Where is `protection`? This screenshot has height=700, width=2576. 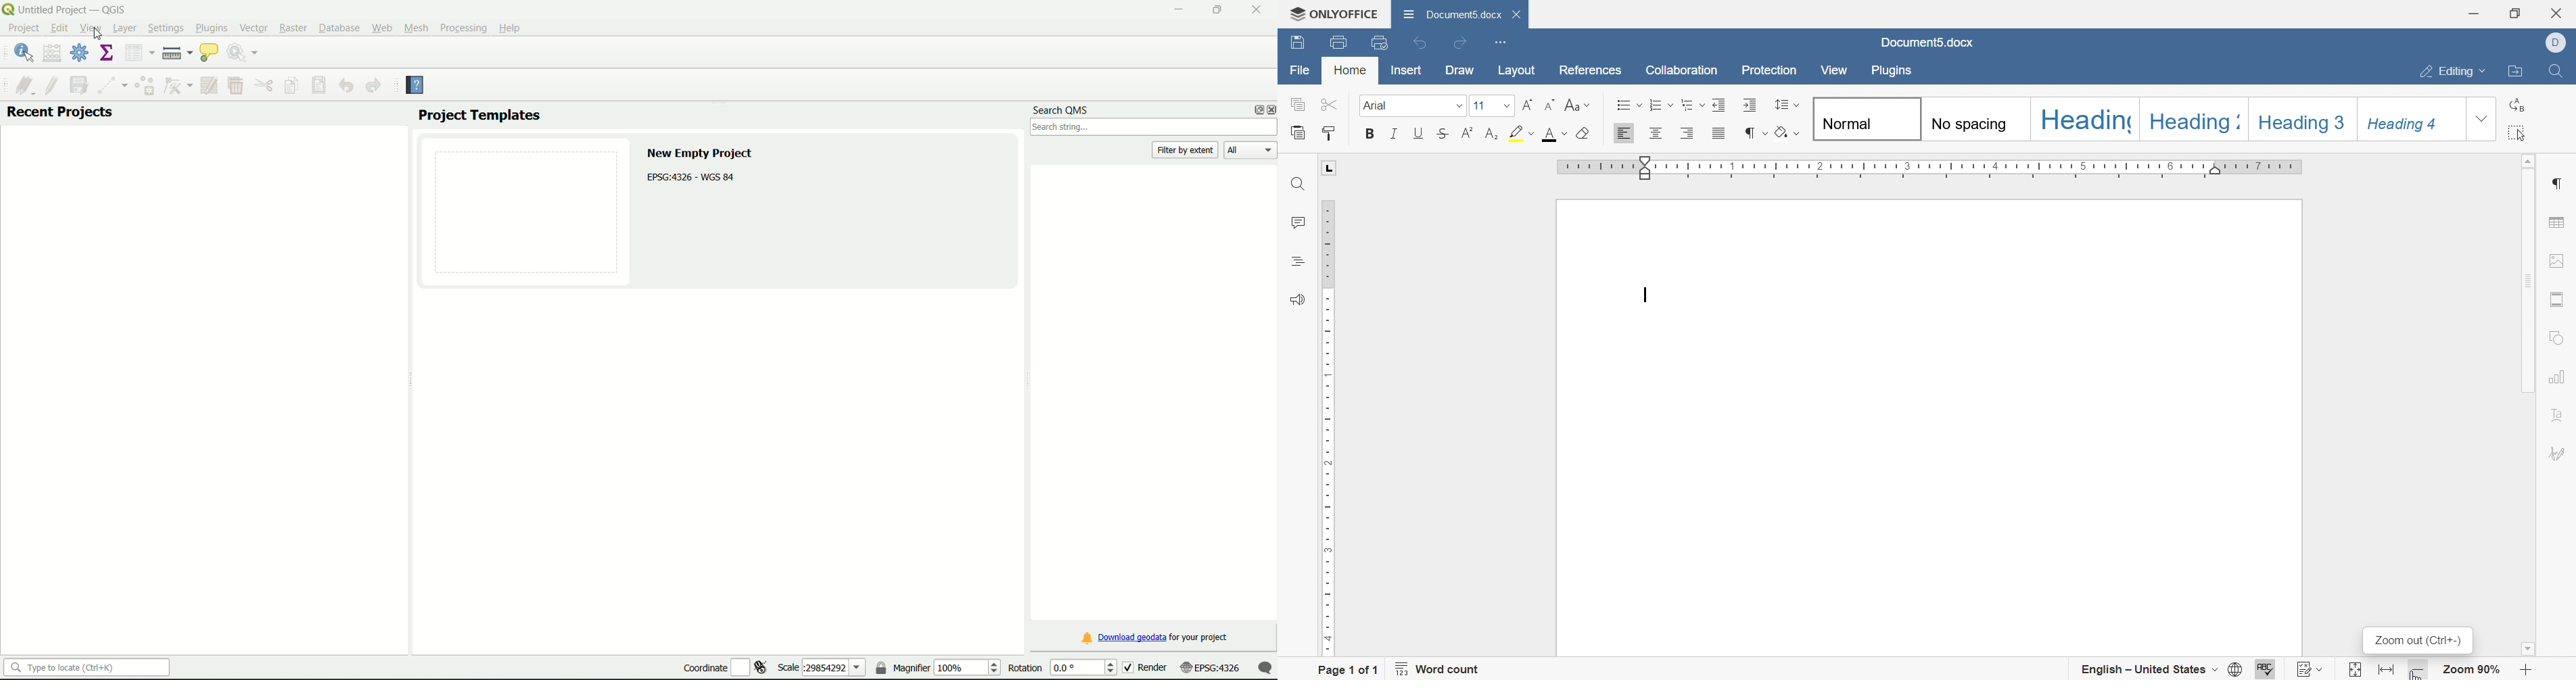
protection is located at coordinates (1771, 72).